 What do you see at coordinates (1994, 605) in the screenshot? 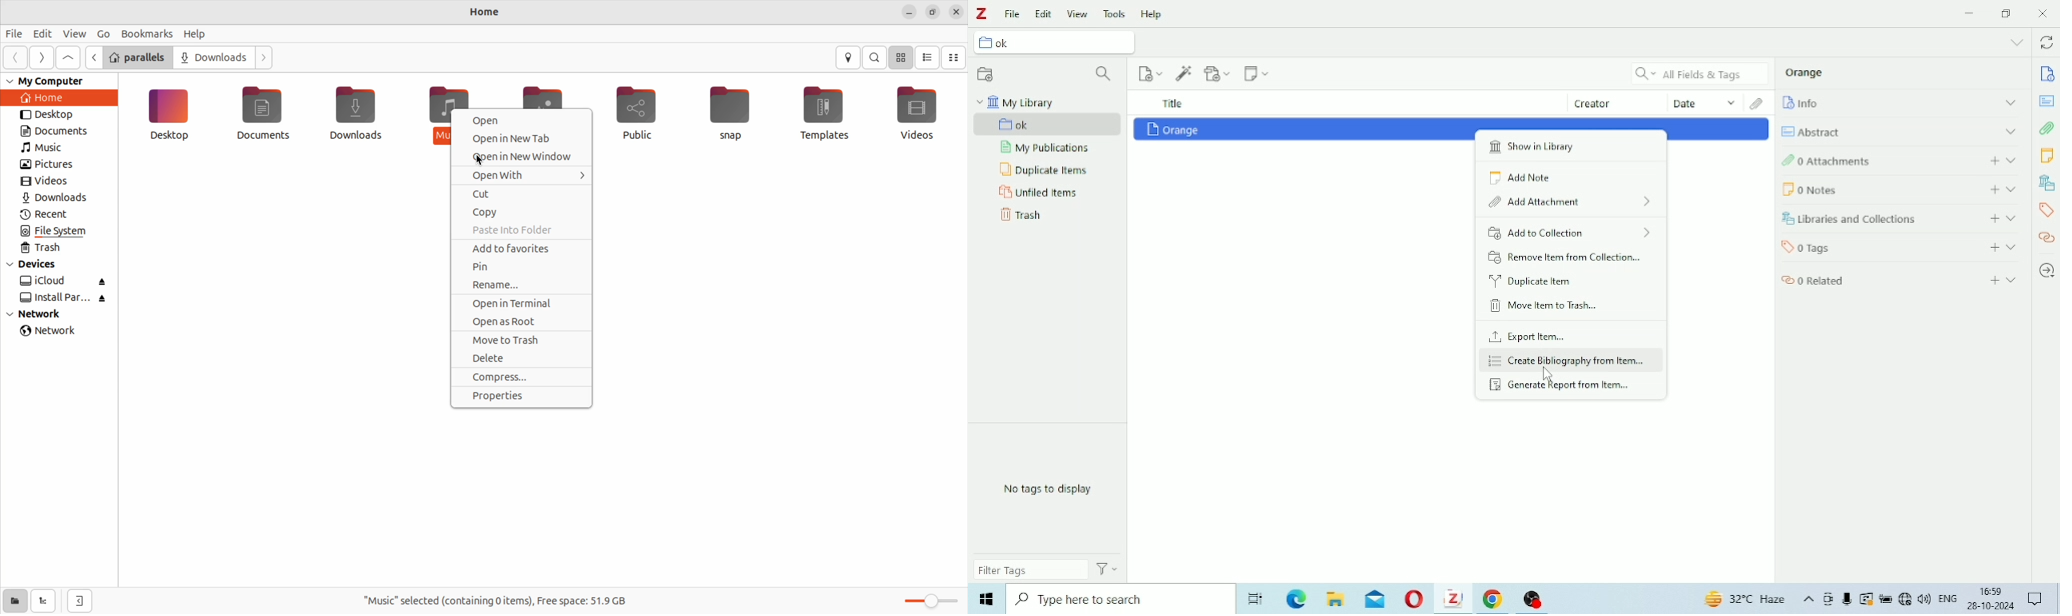
I see `26-10-2024` at bounding box center [1994, 605].